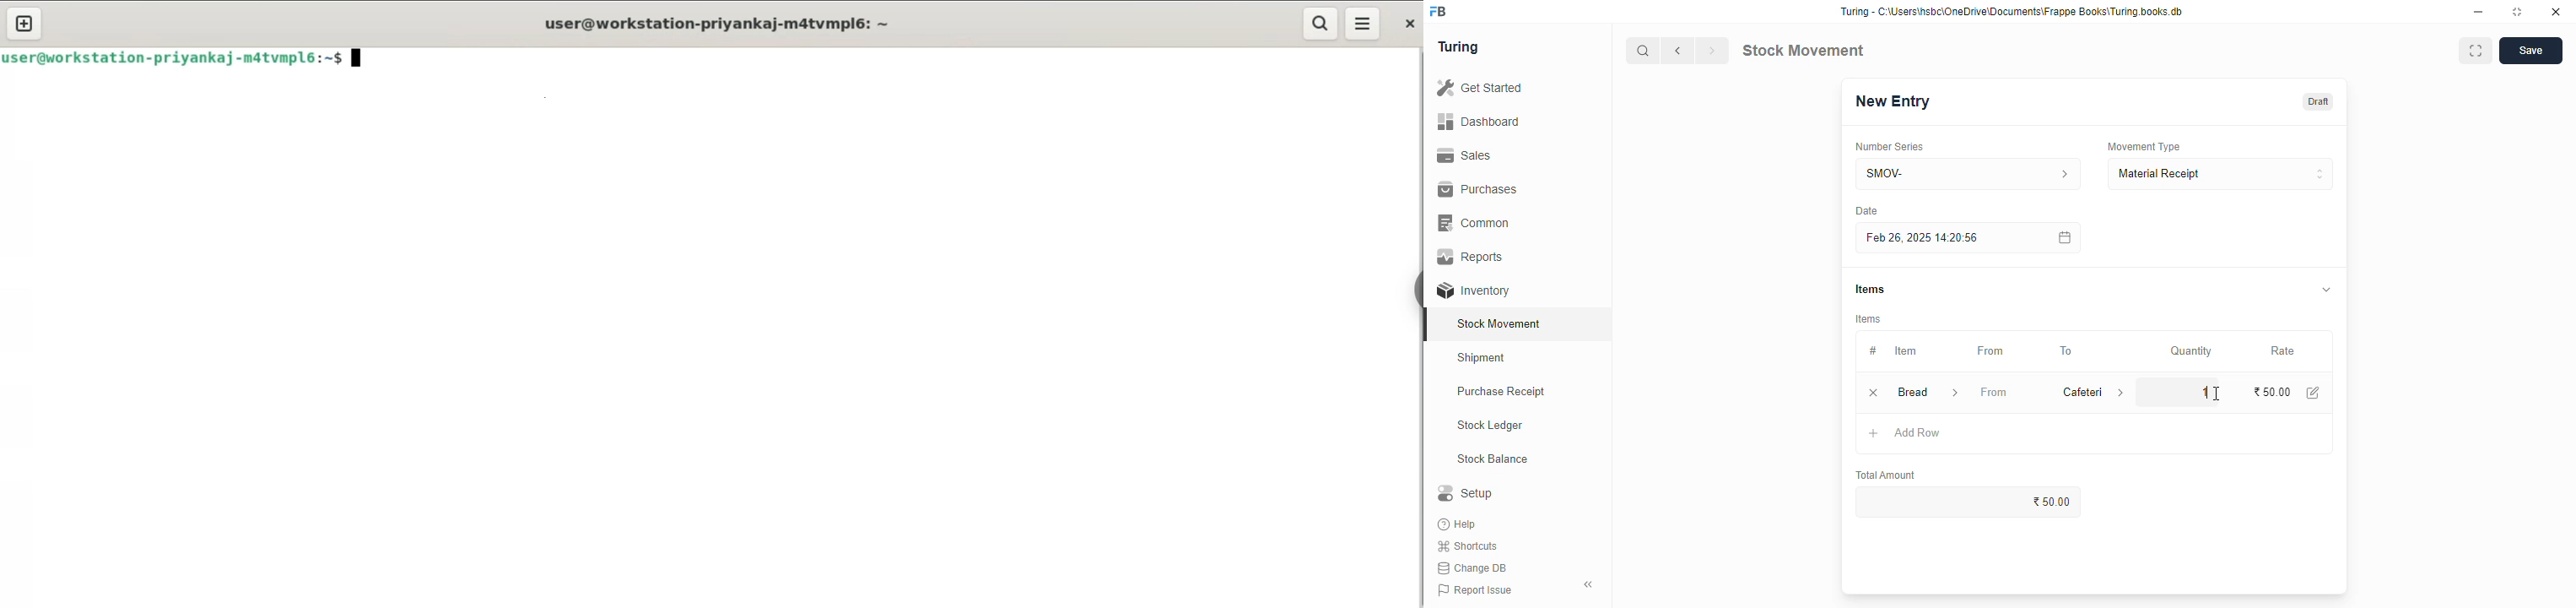 The width and height of the screenshot is (2576, 616). I want to click on turing, so click(1459, 47).